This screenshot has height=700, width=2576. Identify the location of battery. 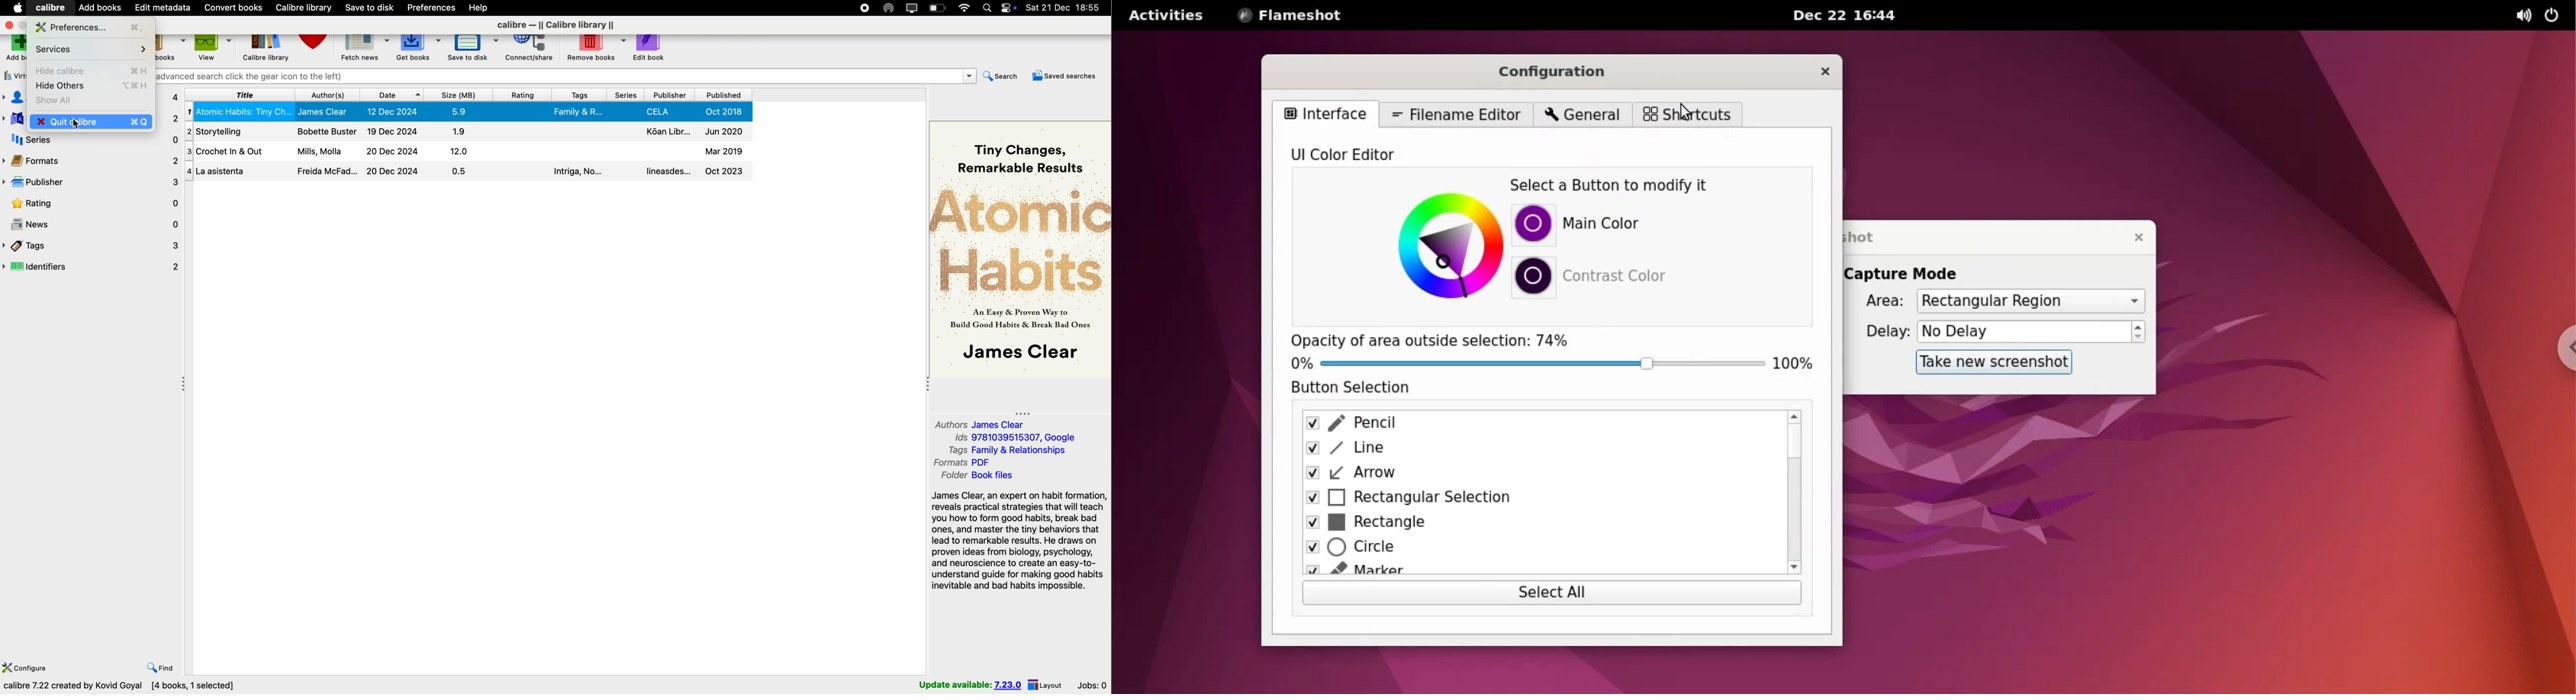
(937, 9).